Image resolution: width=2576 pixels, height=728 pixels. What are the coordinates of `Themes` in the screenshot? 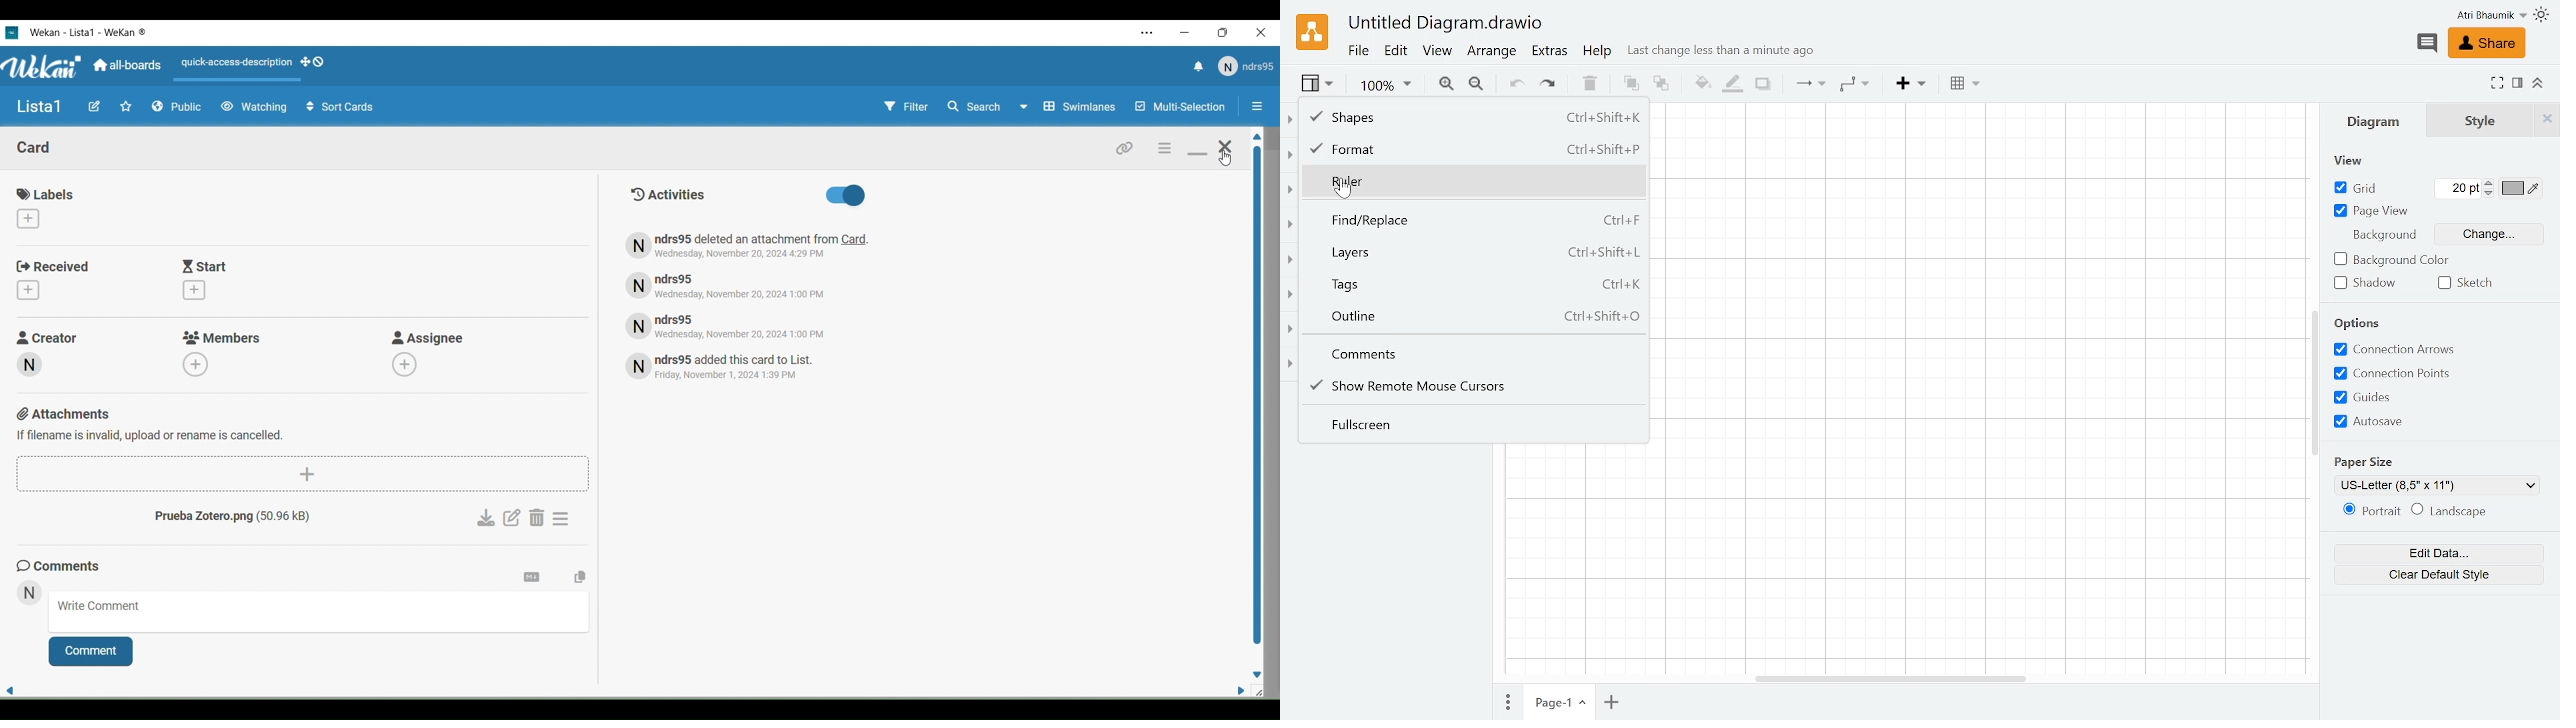 It's located at (2542, 17).